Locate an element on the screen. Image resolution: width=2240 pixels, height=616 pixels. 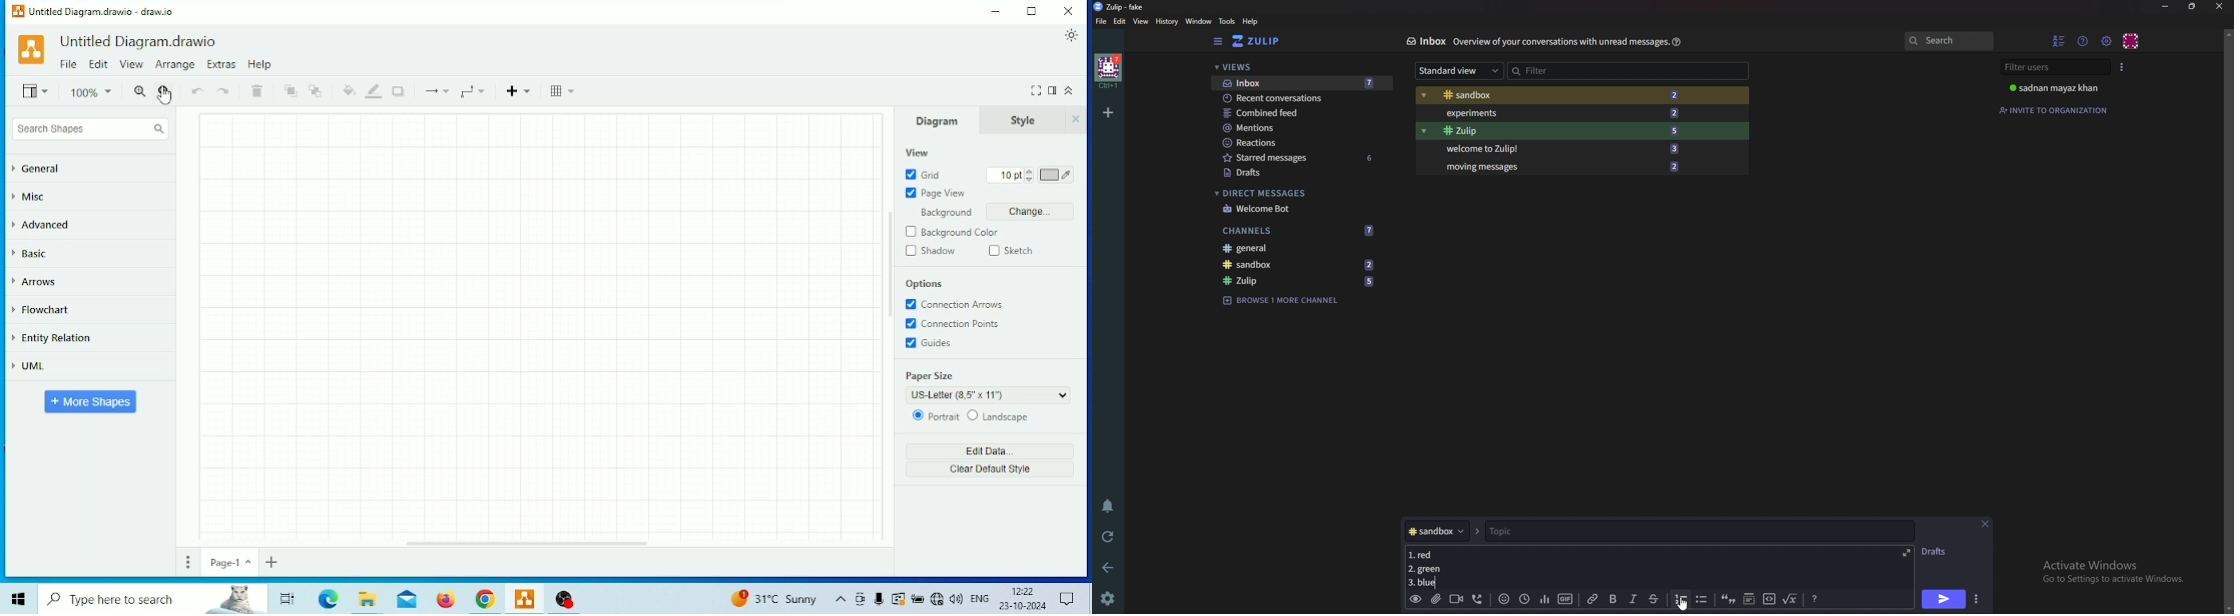
Starred messages is located at coordinates (1300, 158).